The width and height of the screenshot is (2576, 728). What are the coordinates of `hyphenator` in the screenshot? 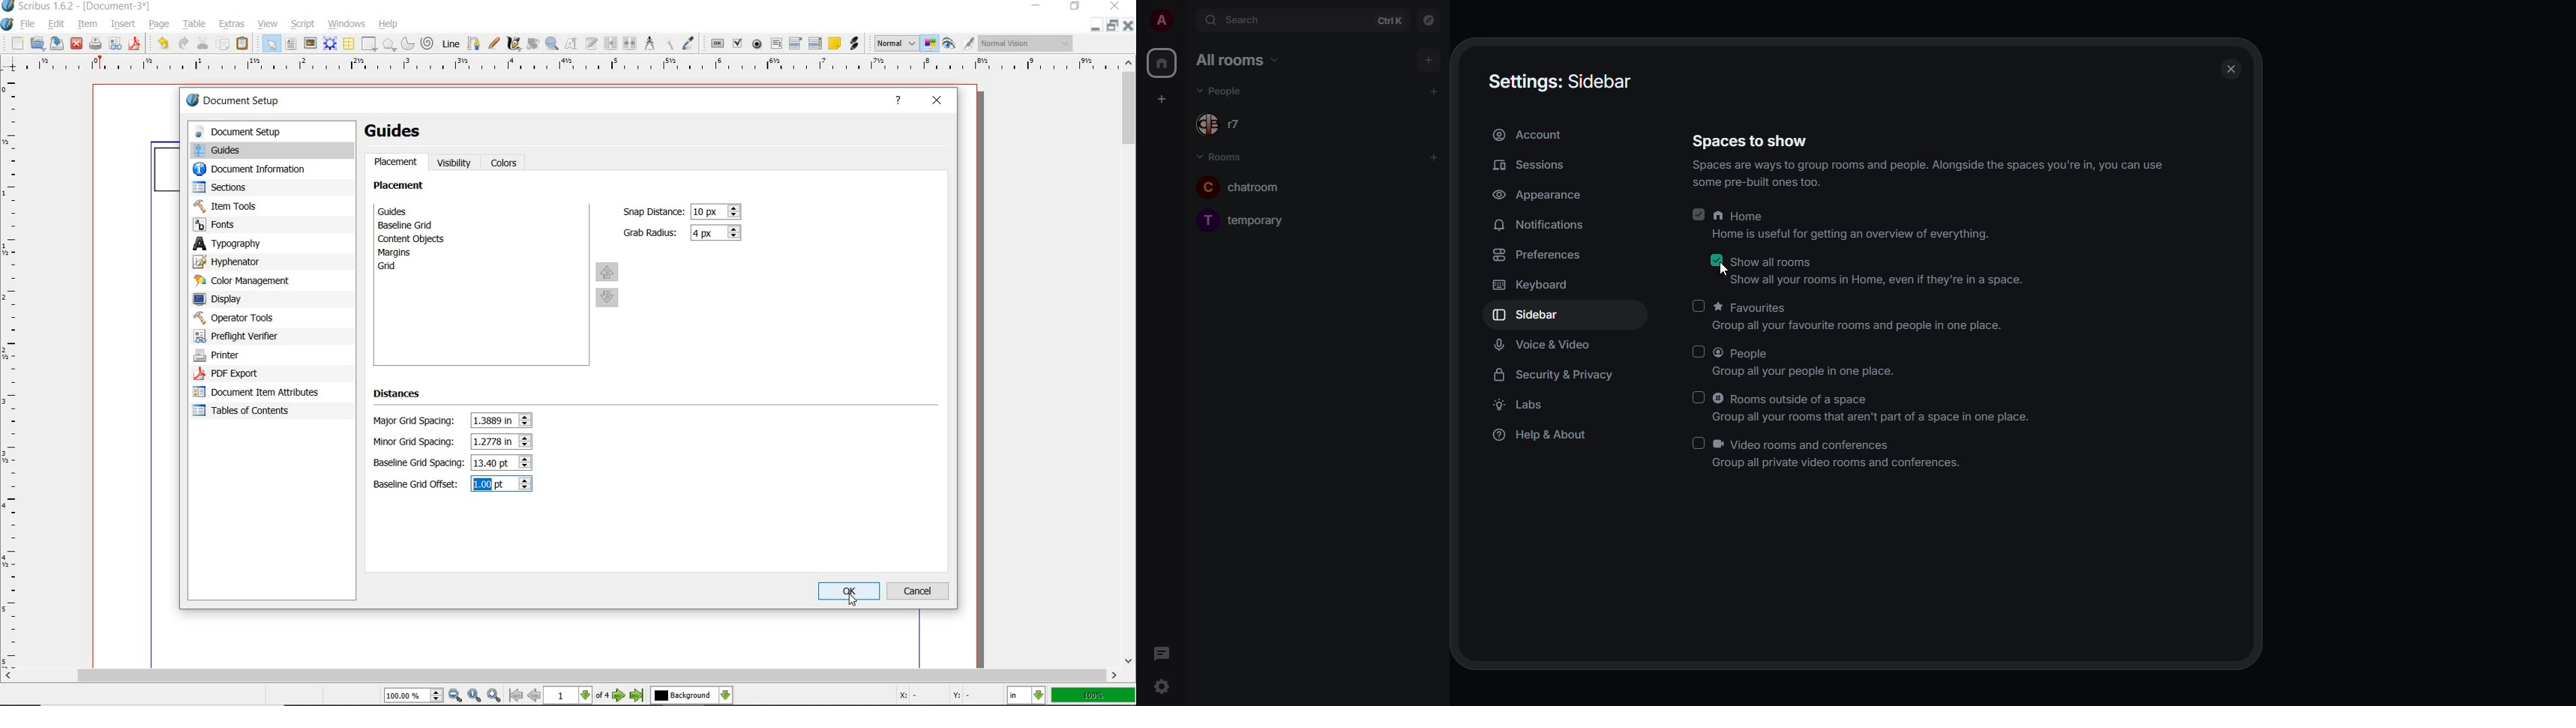 It's located at (264, 262).